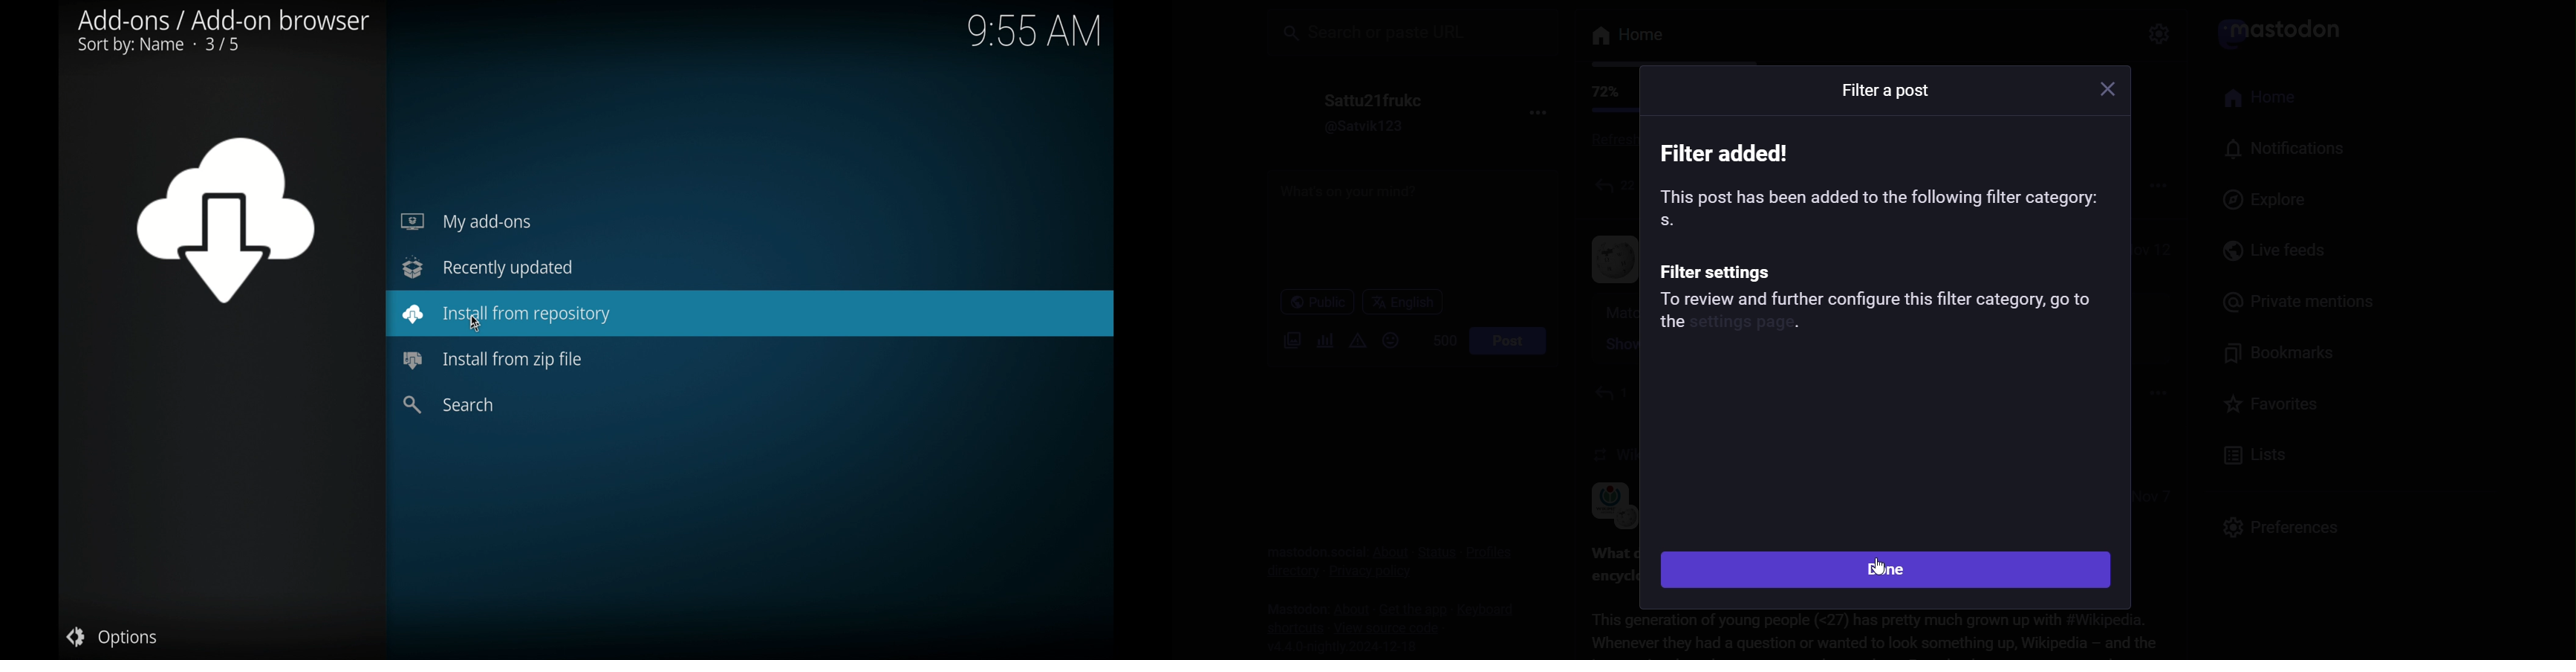  What do you see at coordinates (1878, 314) in the screenshot?
I see `To review and further configure this filter category, go to the settings page.` at bounding box center [1878, 314].